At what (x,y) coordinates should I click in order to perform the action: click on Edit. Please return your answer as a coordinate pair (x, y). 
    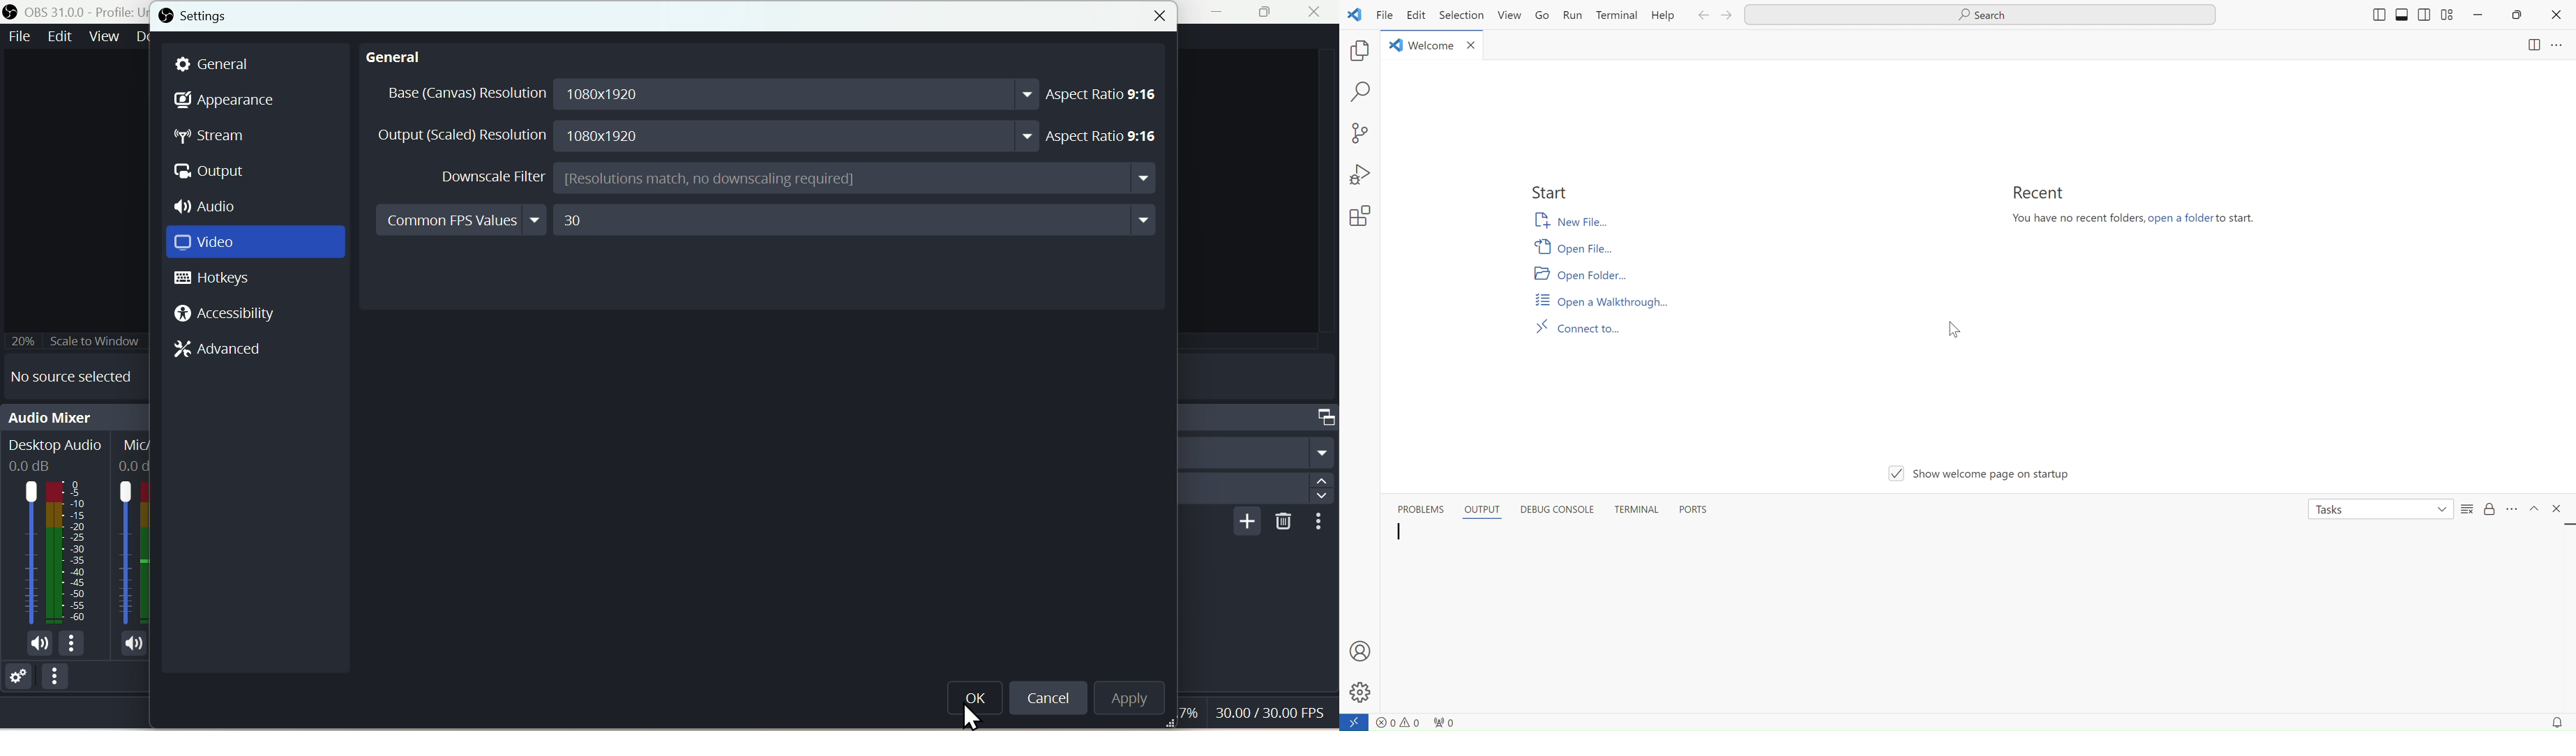
    Looking at the image, I should click on (59, 36).